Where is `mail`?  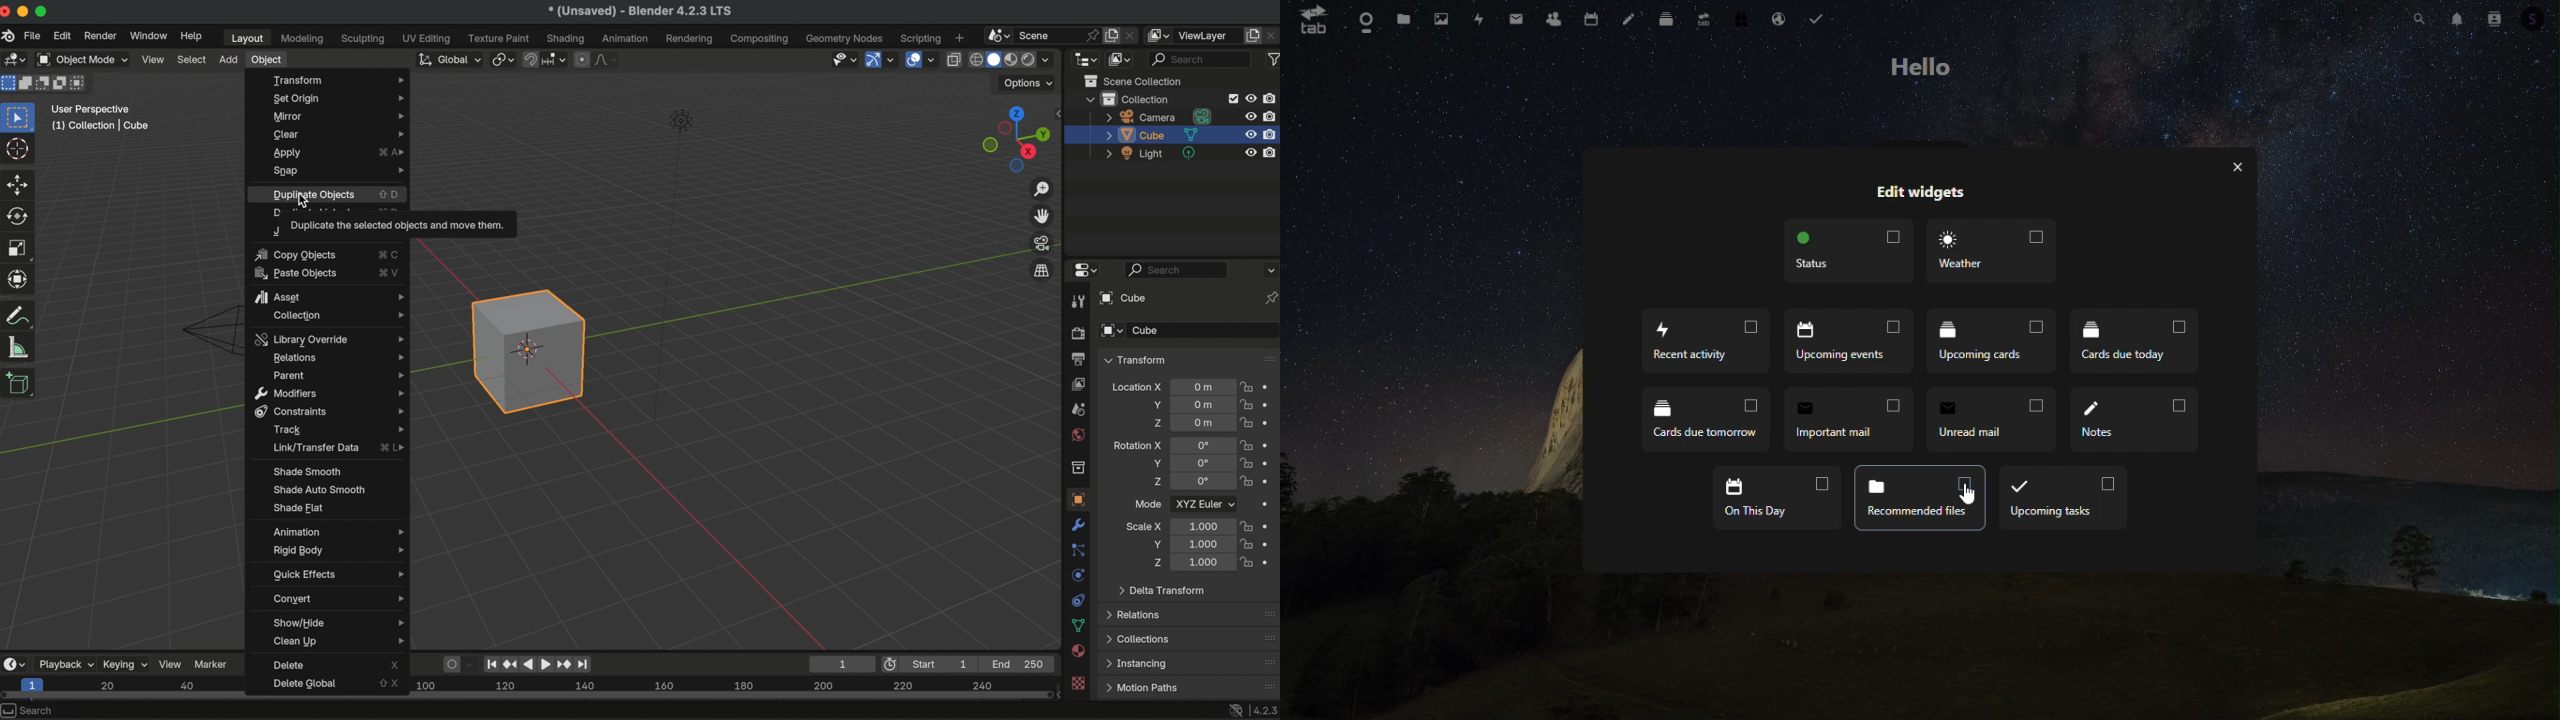 mail is located at coordinates (1516, 17).